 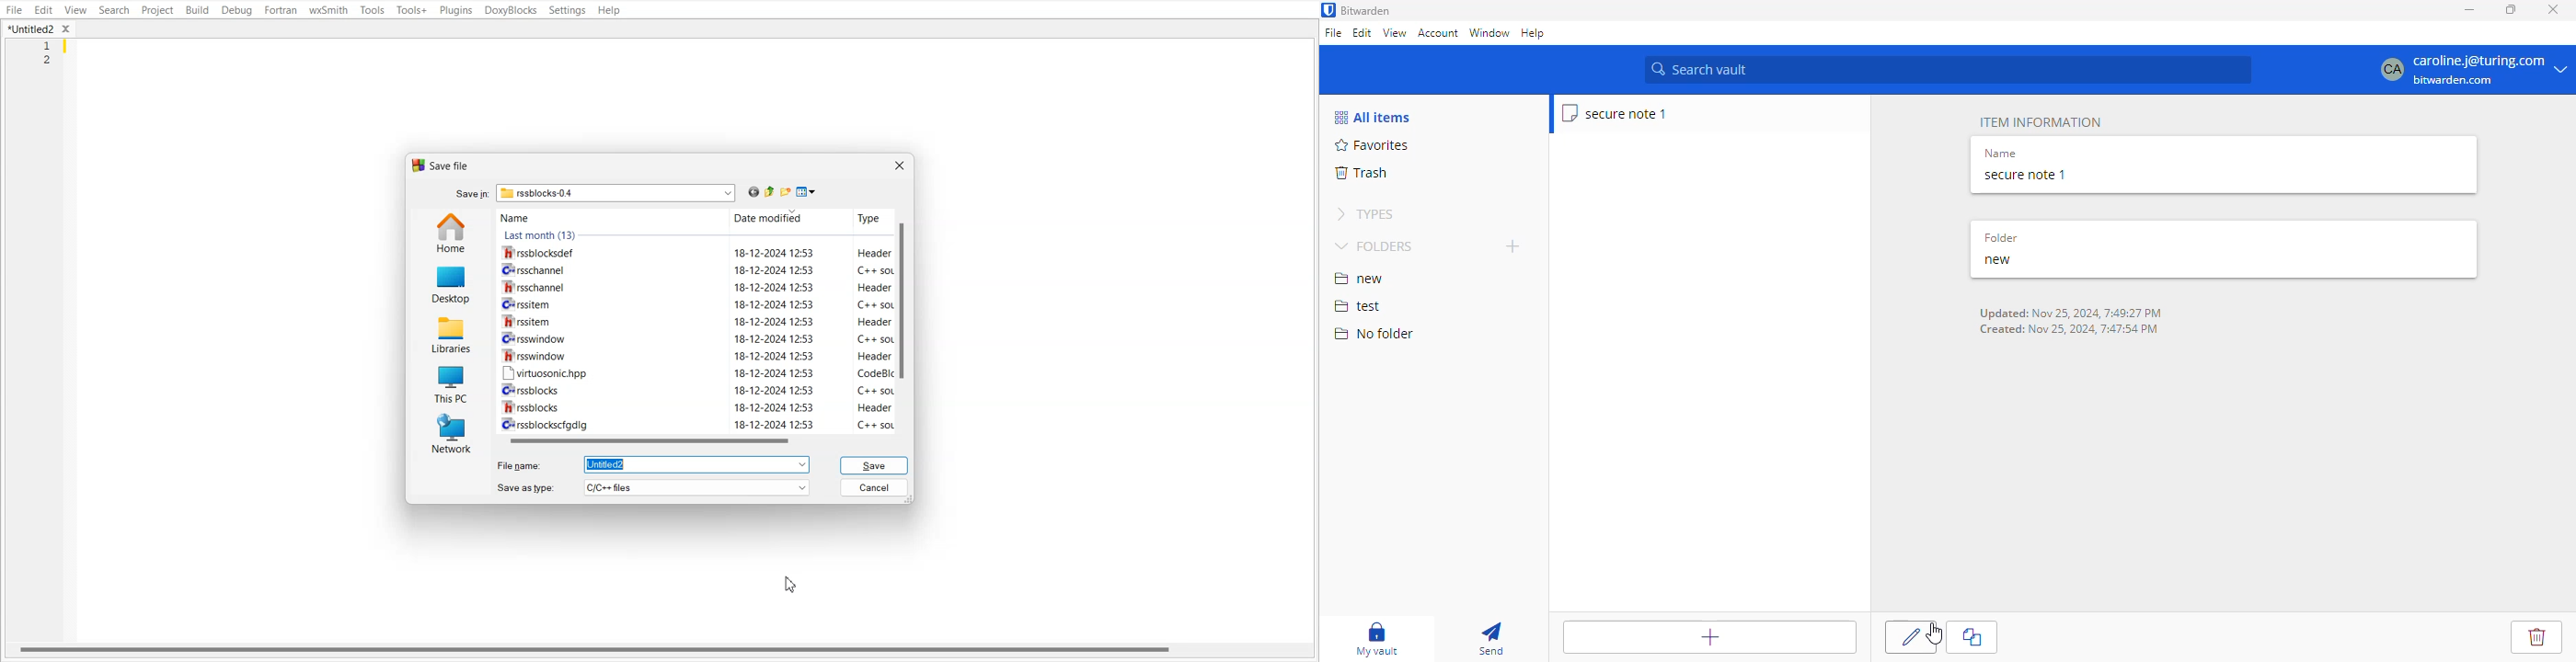 I want to click on folder, so click(x=2001, y=237).